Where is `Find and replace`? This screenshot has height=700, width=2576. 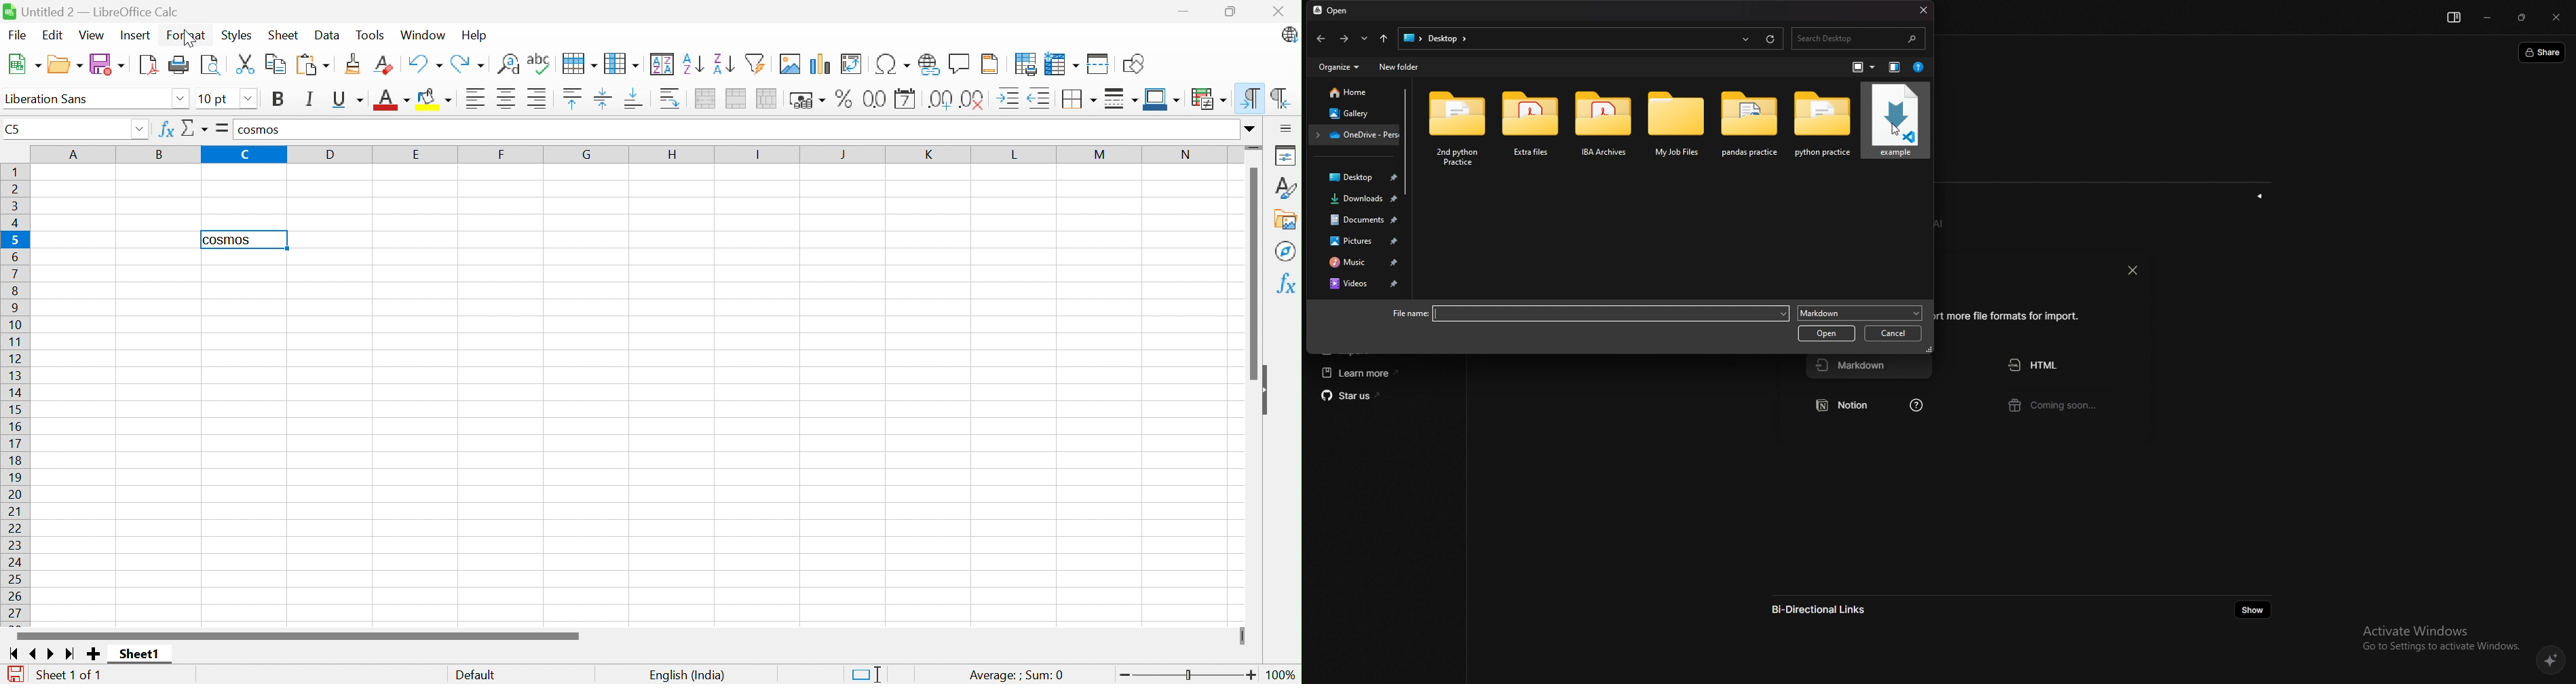
Find and replace is located at coordinates (508, 64).